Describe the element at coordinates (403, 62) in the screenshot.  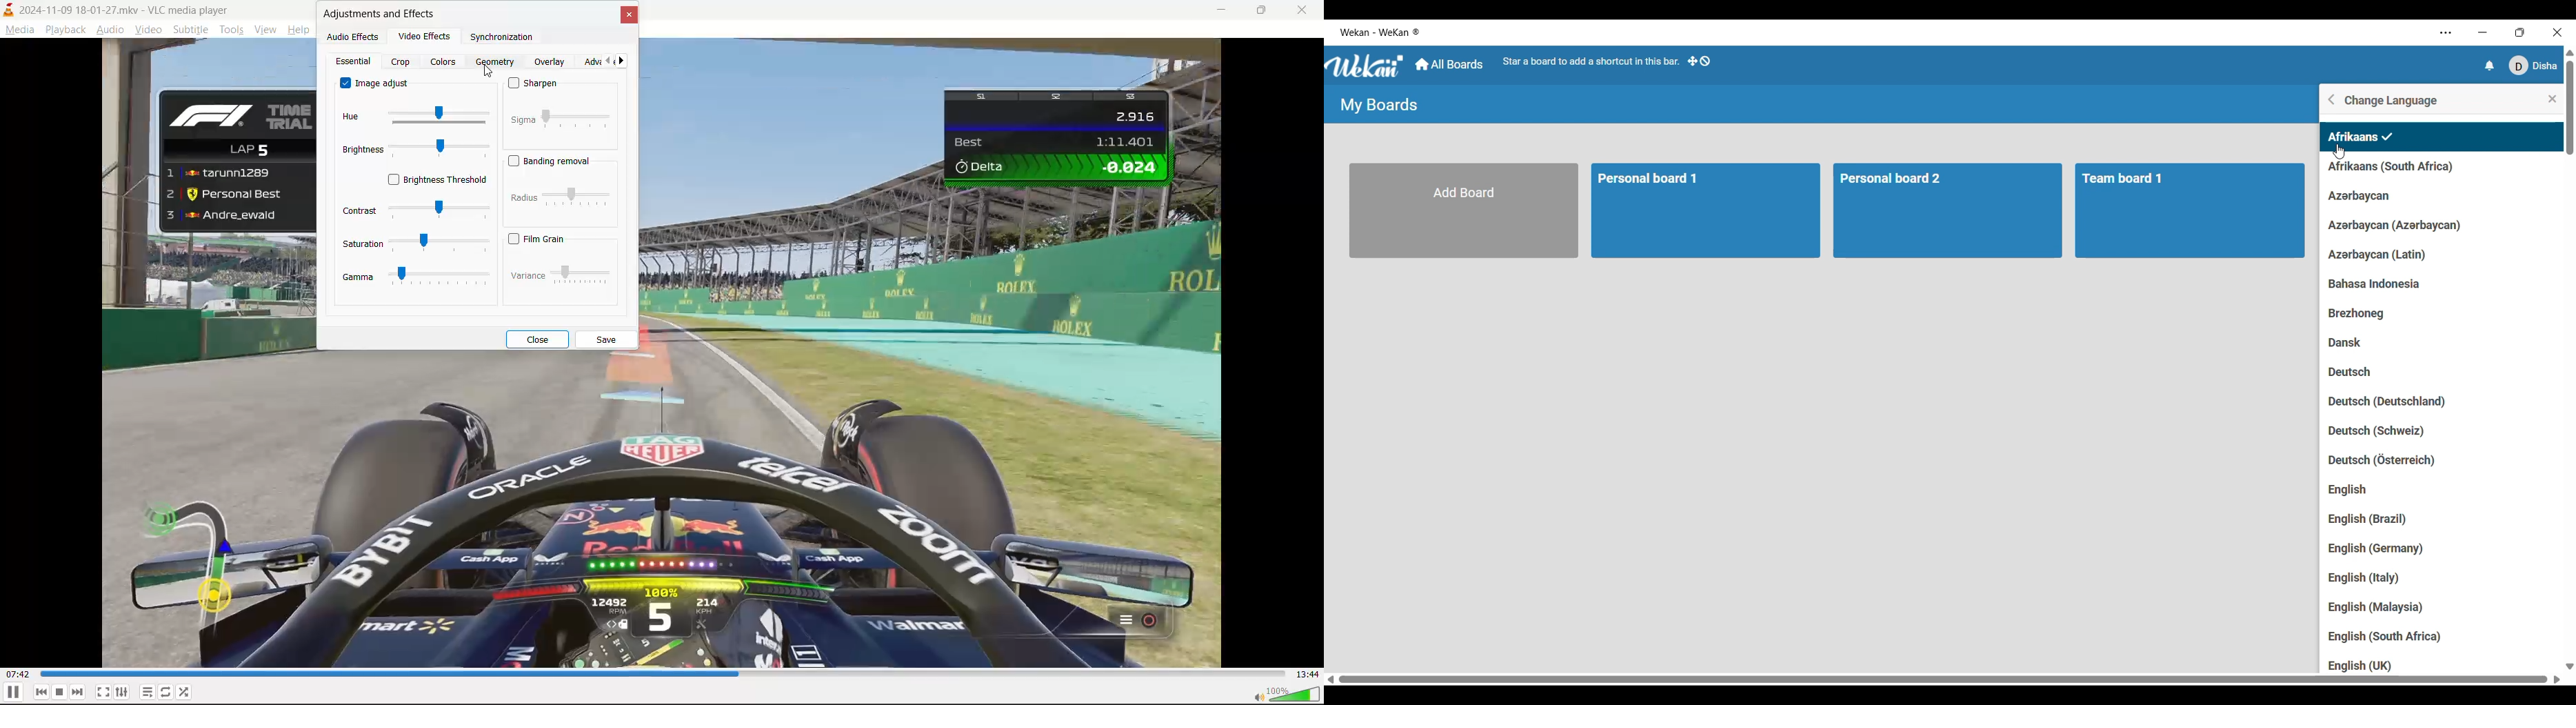
I see `crop` at that location.